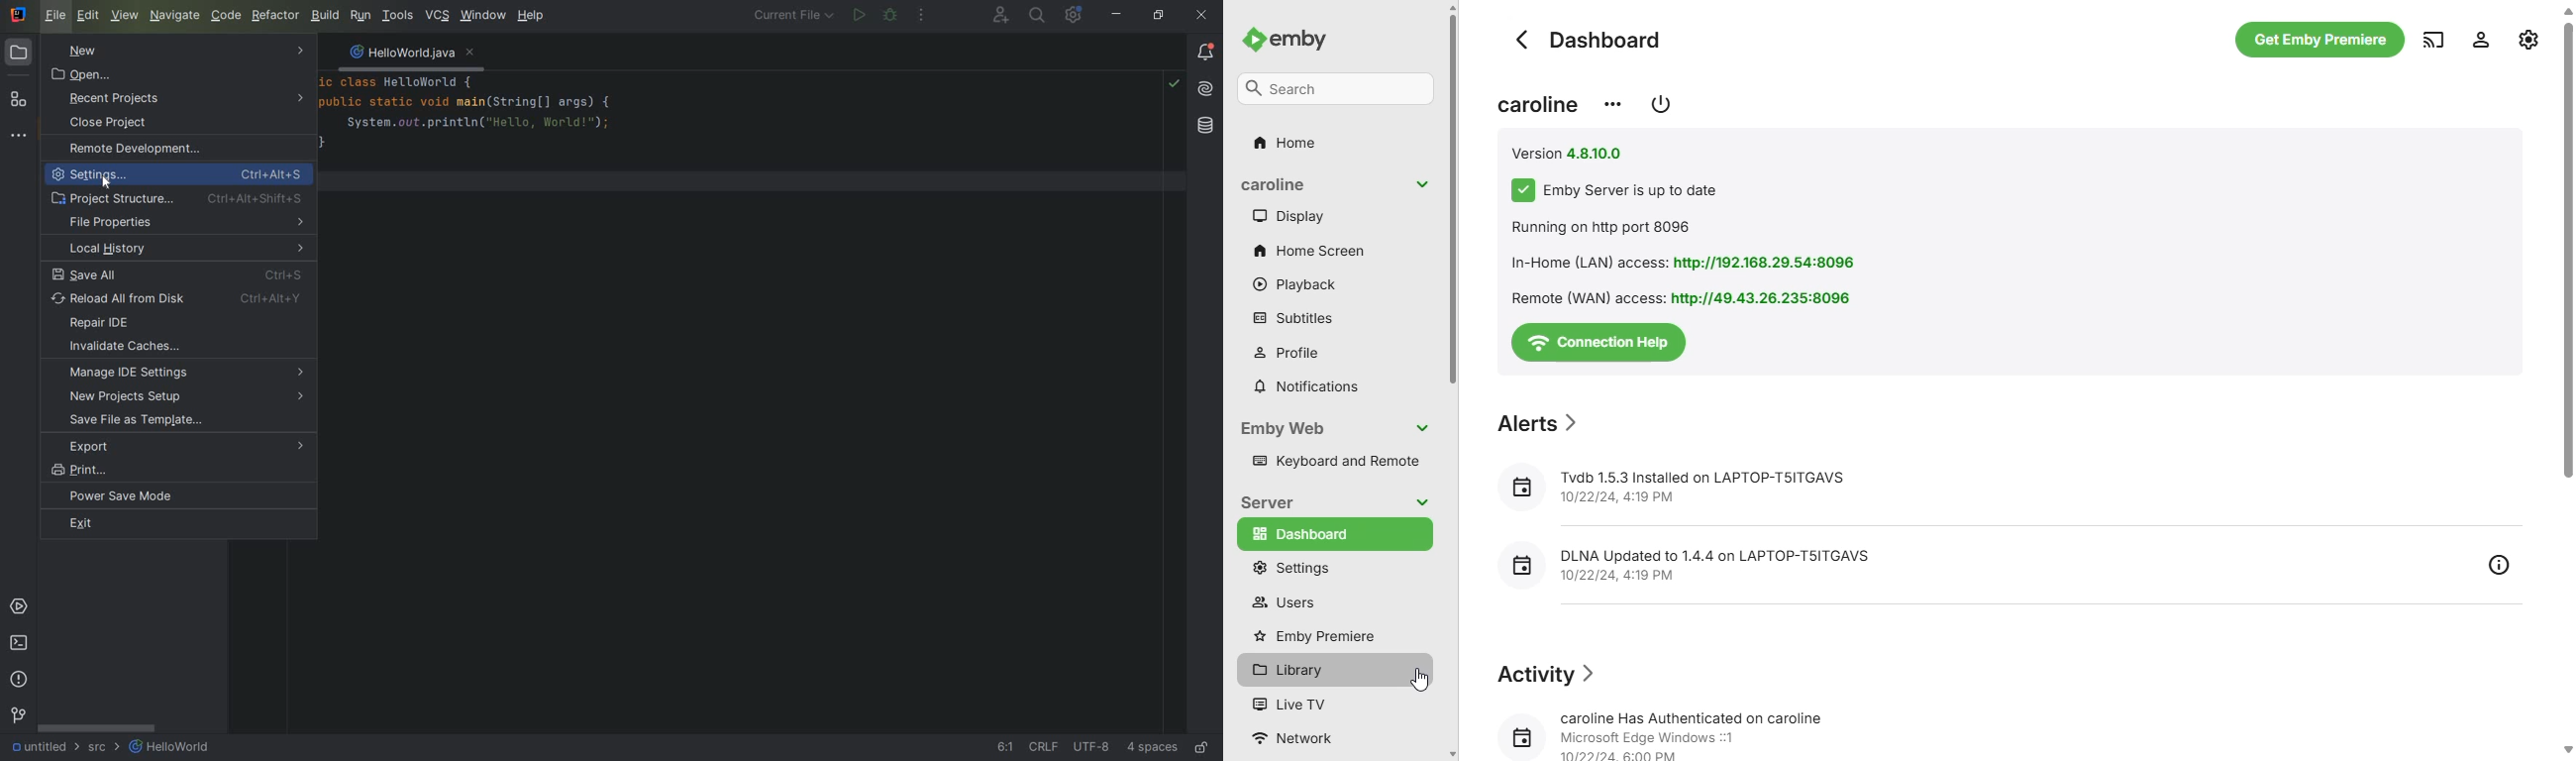  I want to click on MORE ACTIONS, so click(923, 17).